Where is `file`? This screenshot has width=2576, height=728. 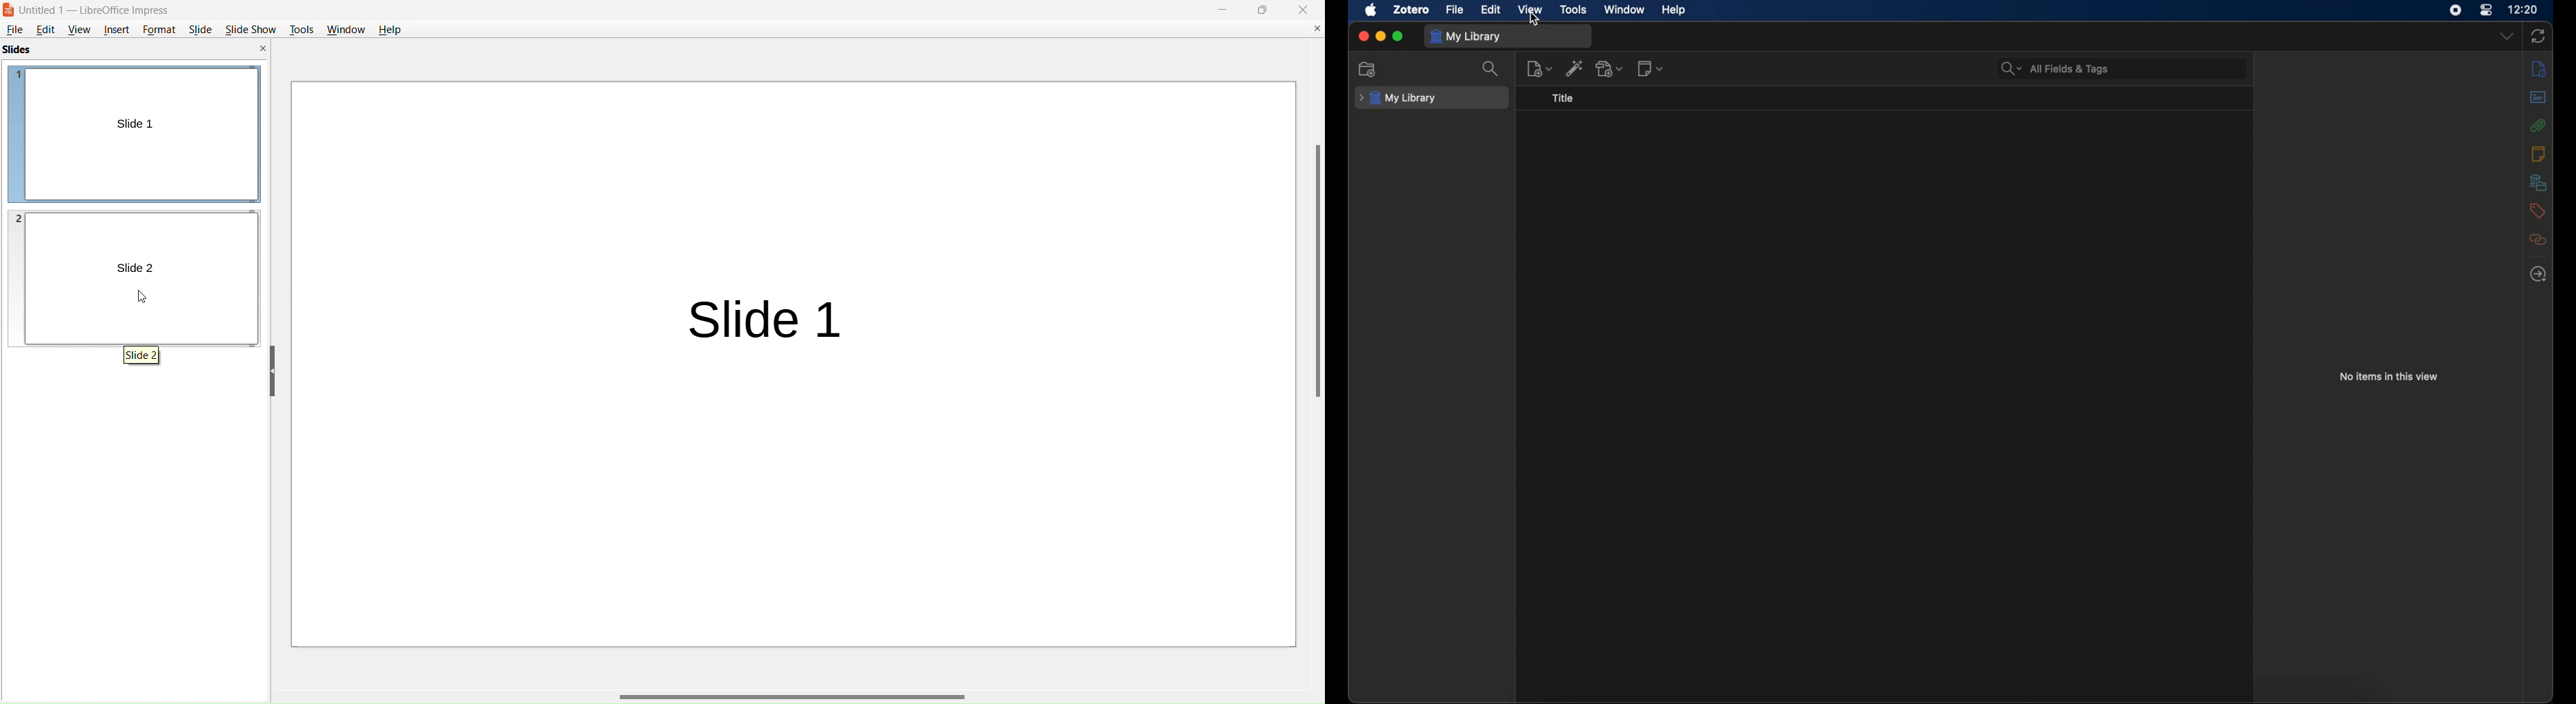 file is located at coordinates (16, 29).